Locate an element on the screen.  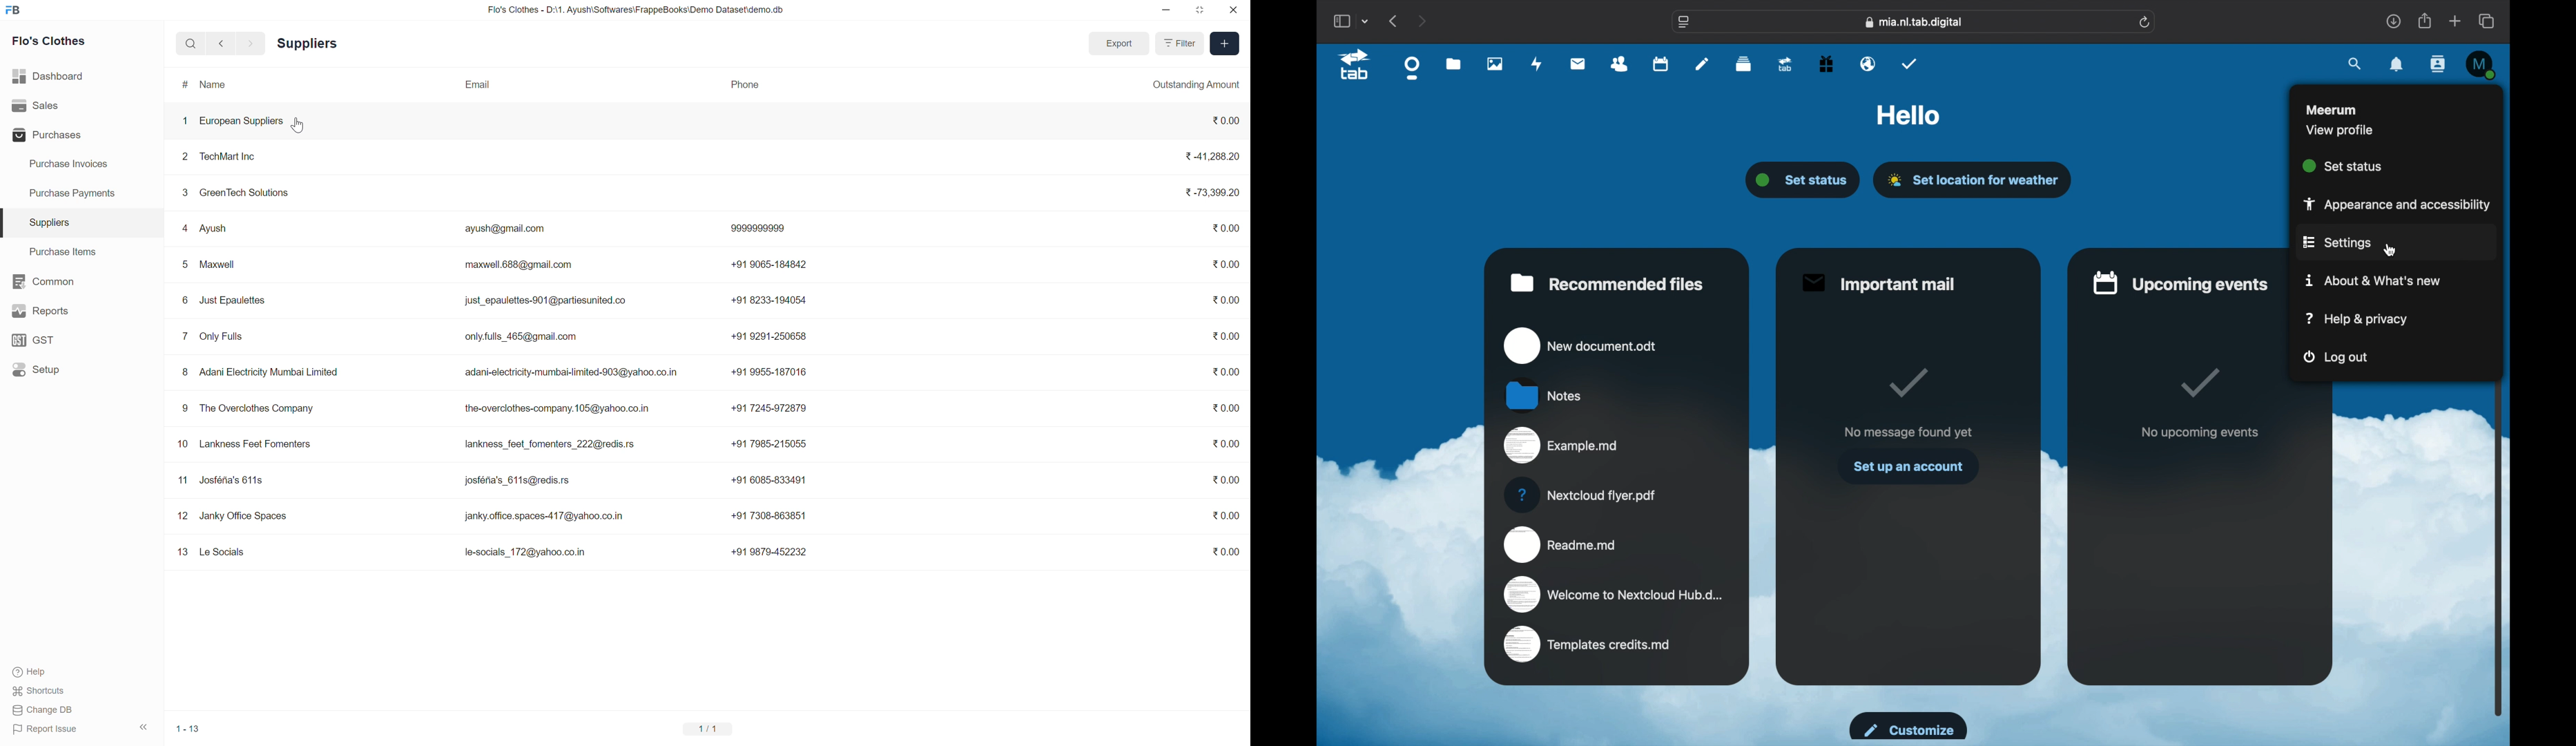
European Suppliers  is located at coordinates (240, 121).